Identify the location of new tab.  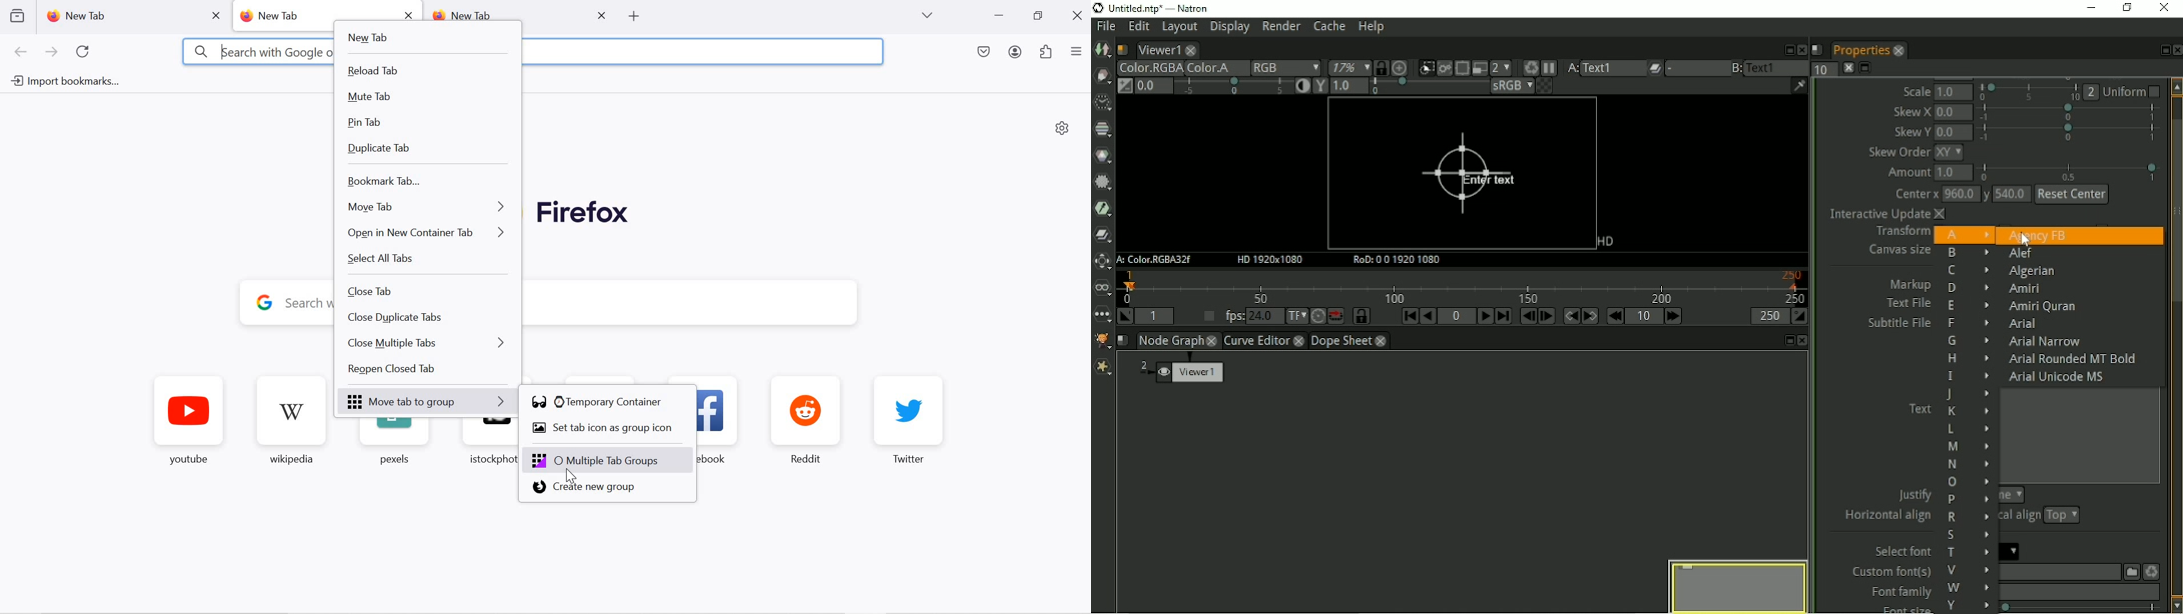
(119, 16).